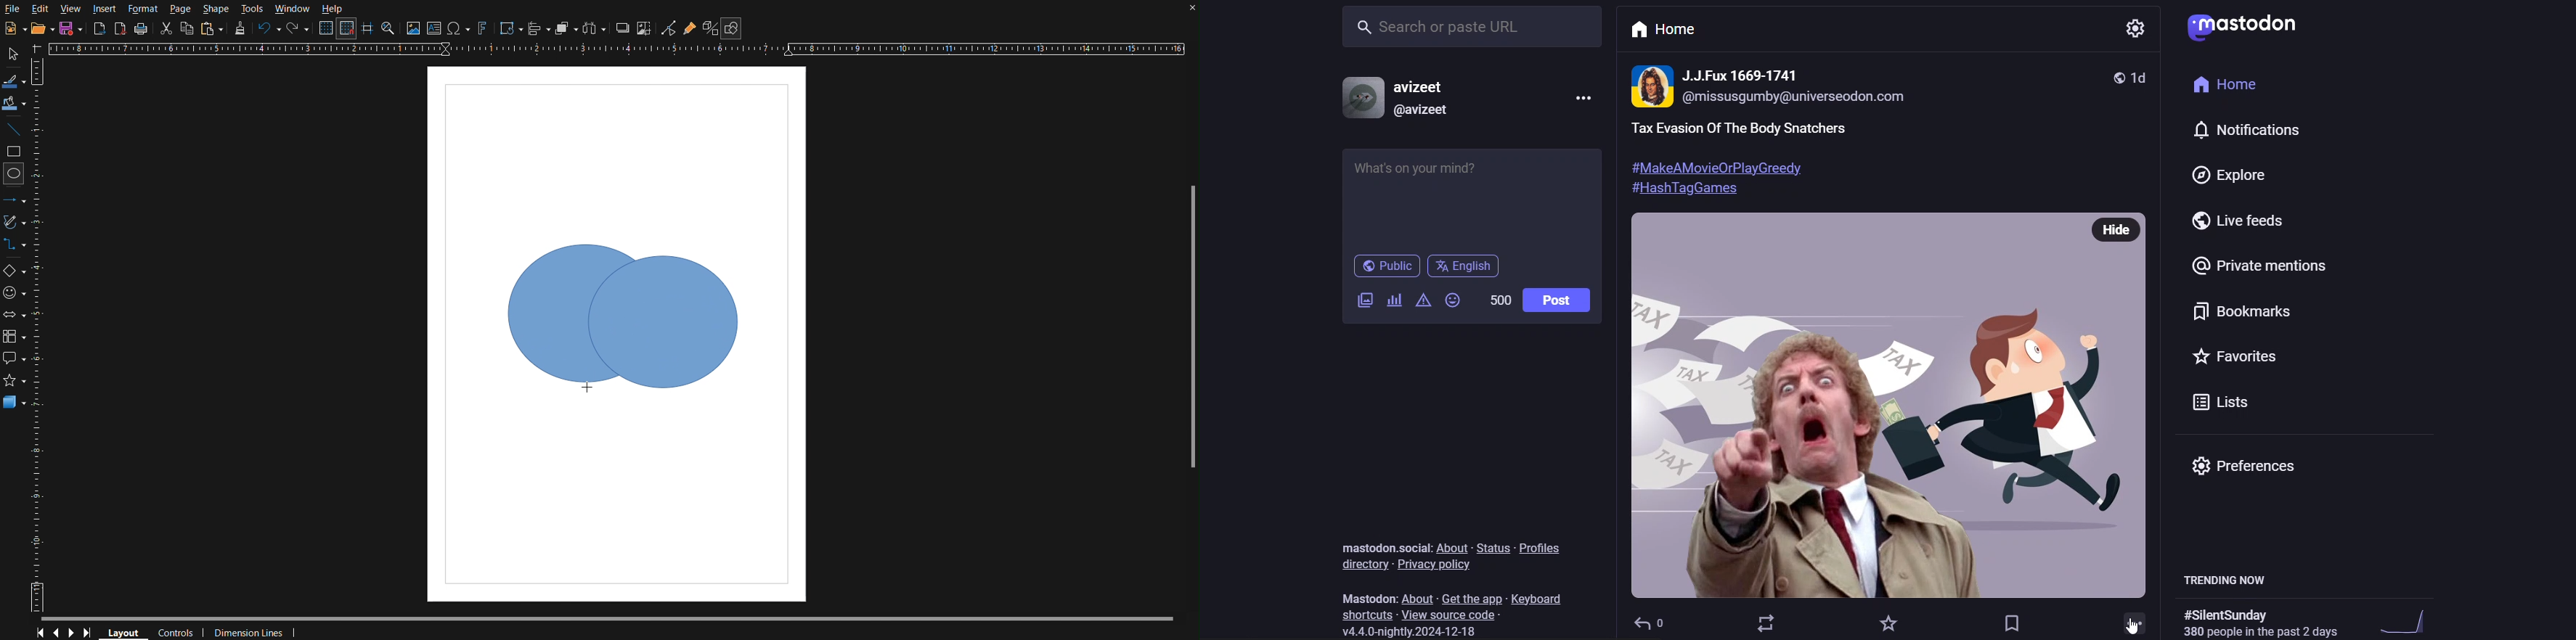  Describe the element at coordinates (15, 104) in the screenshot. I see `Fill Color` at that location.